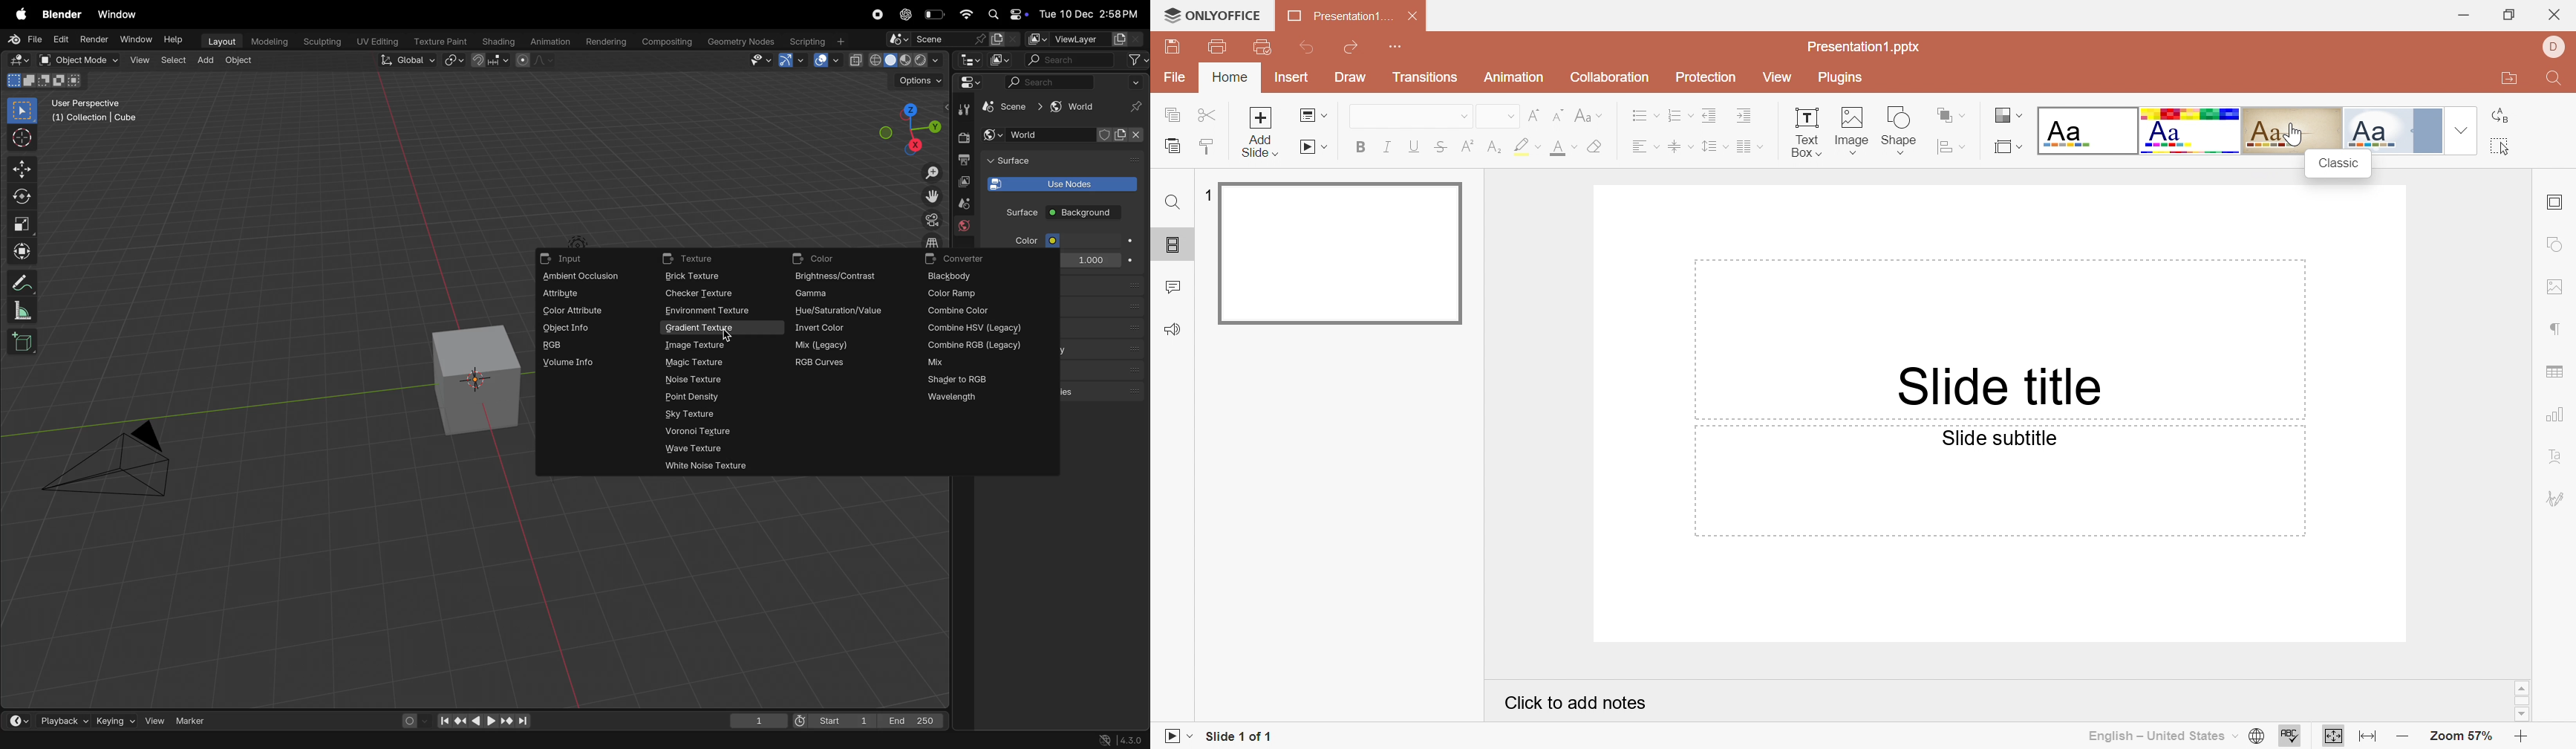 This screenshot has height=756, width=2576. I want to click on Slide settings, so click(2559, 201).